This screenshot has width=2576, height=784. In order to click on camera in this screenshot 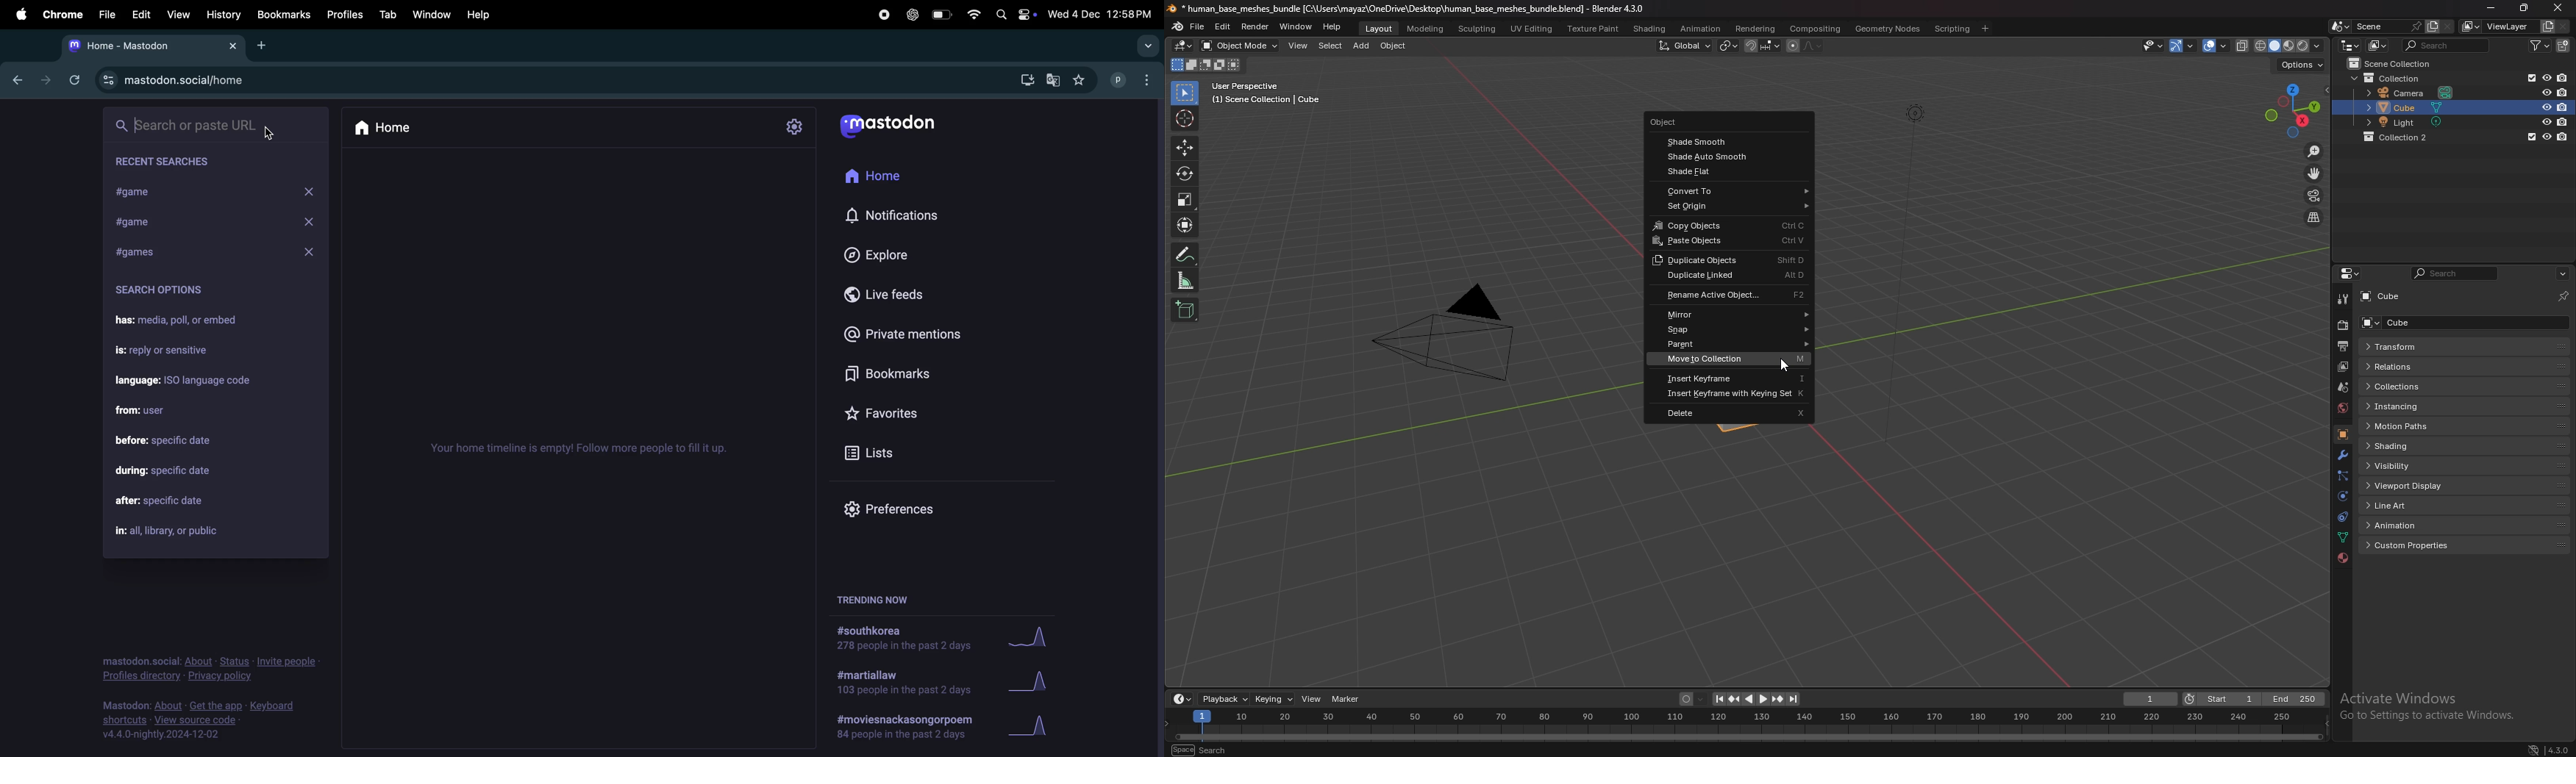, I will do `click(1442, 331)`.